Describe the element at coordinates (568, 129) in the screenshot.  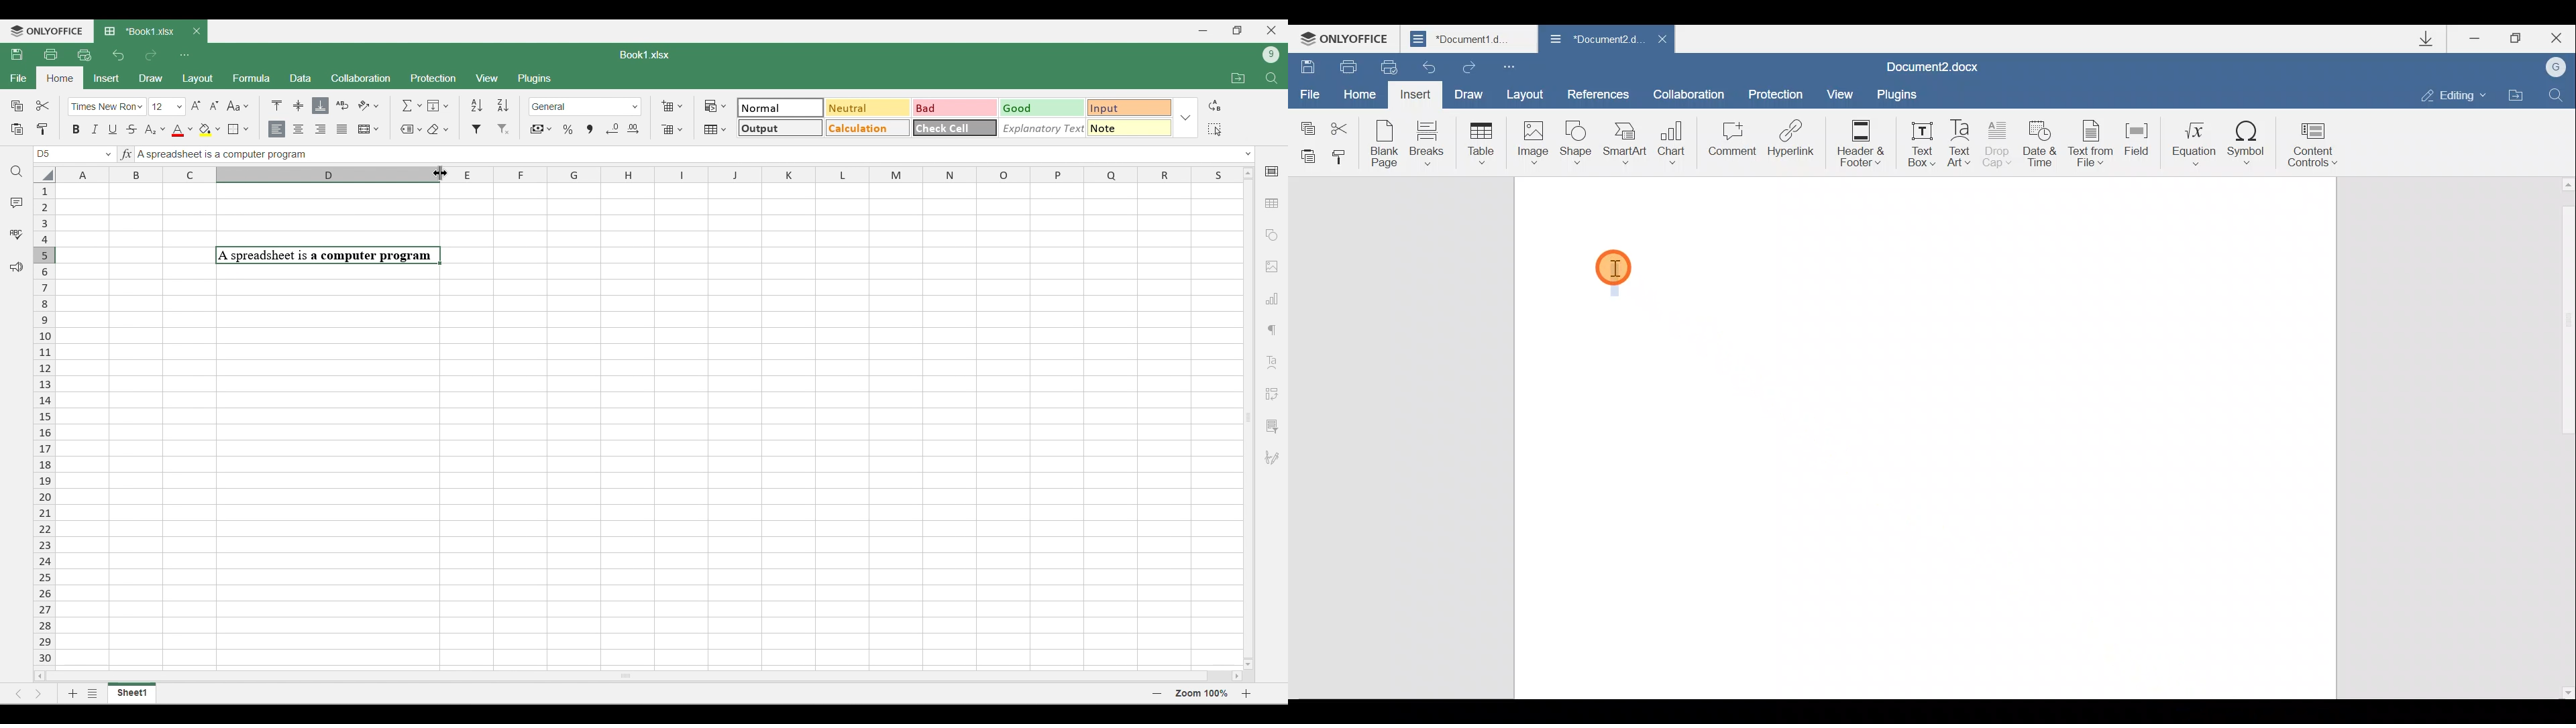
I see `Percent style` at that location.